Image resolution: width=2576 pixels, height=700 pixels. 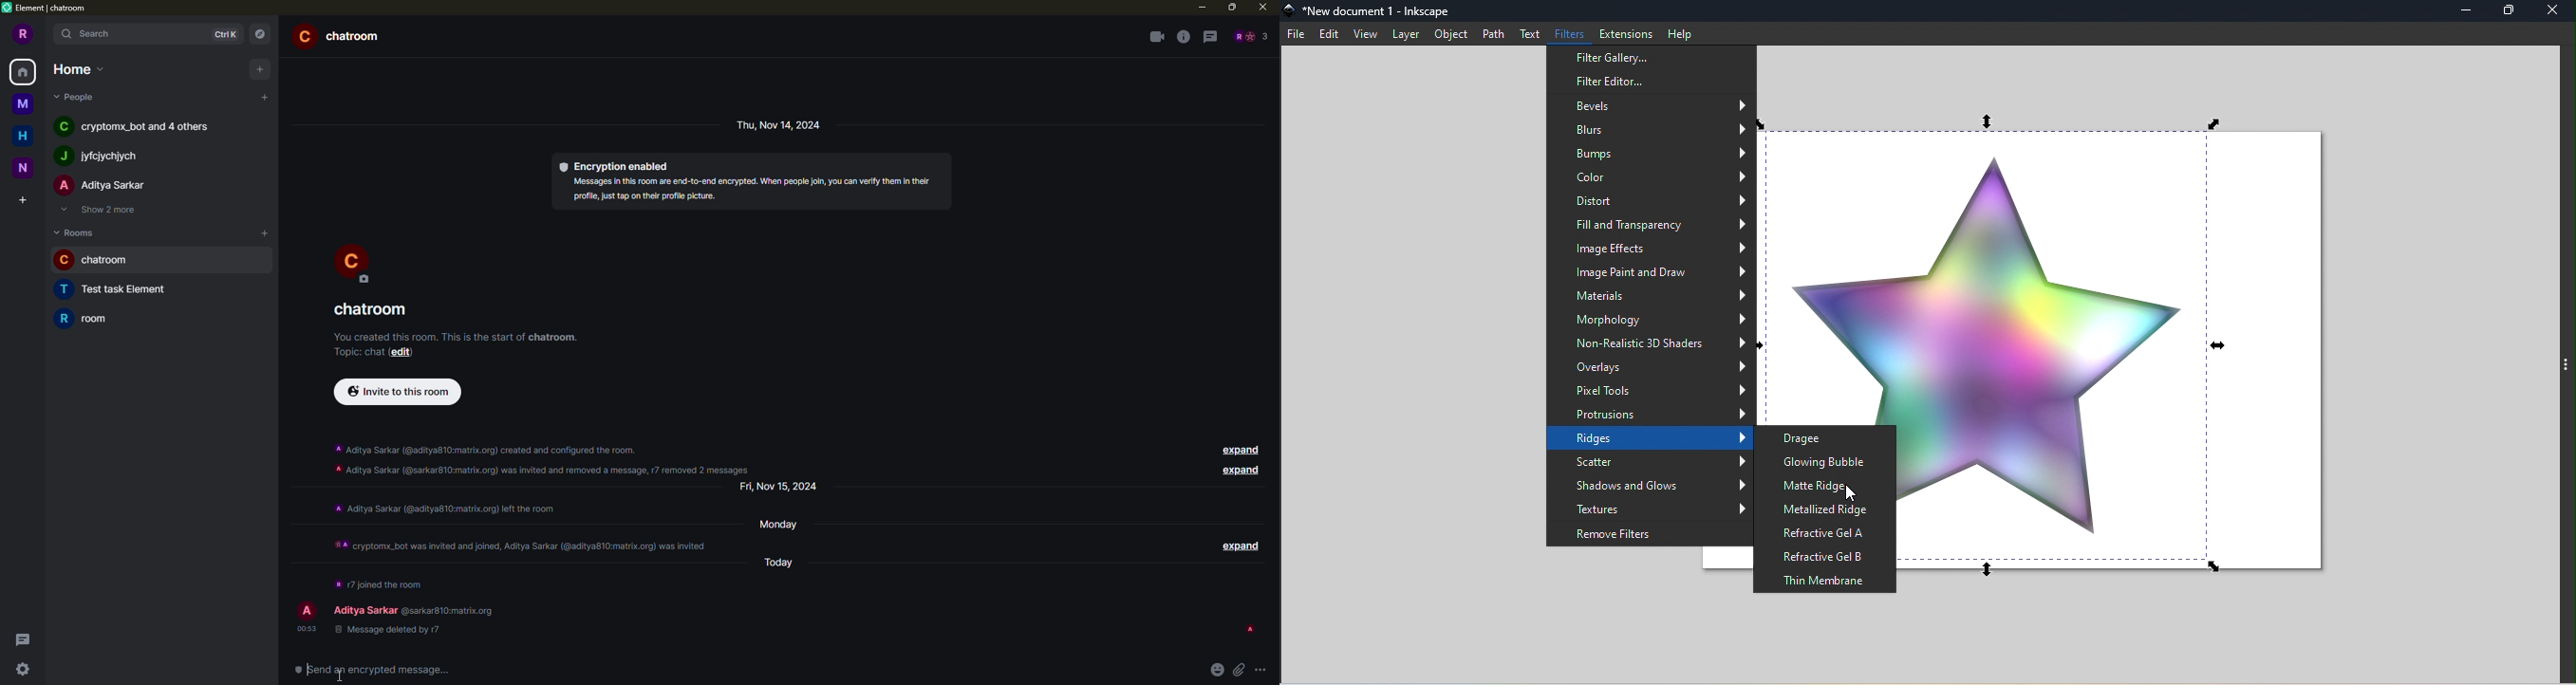 What do you see at coordinates (305, 628) in the screenshot?
I see `time` at bounding box center [305, 628].